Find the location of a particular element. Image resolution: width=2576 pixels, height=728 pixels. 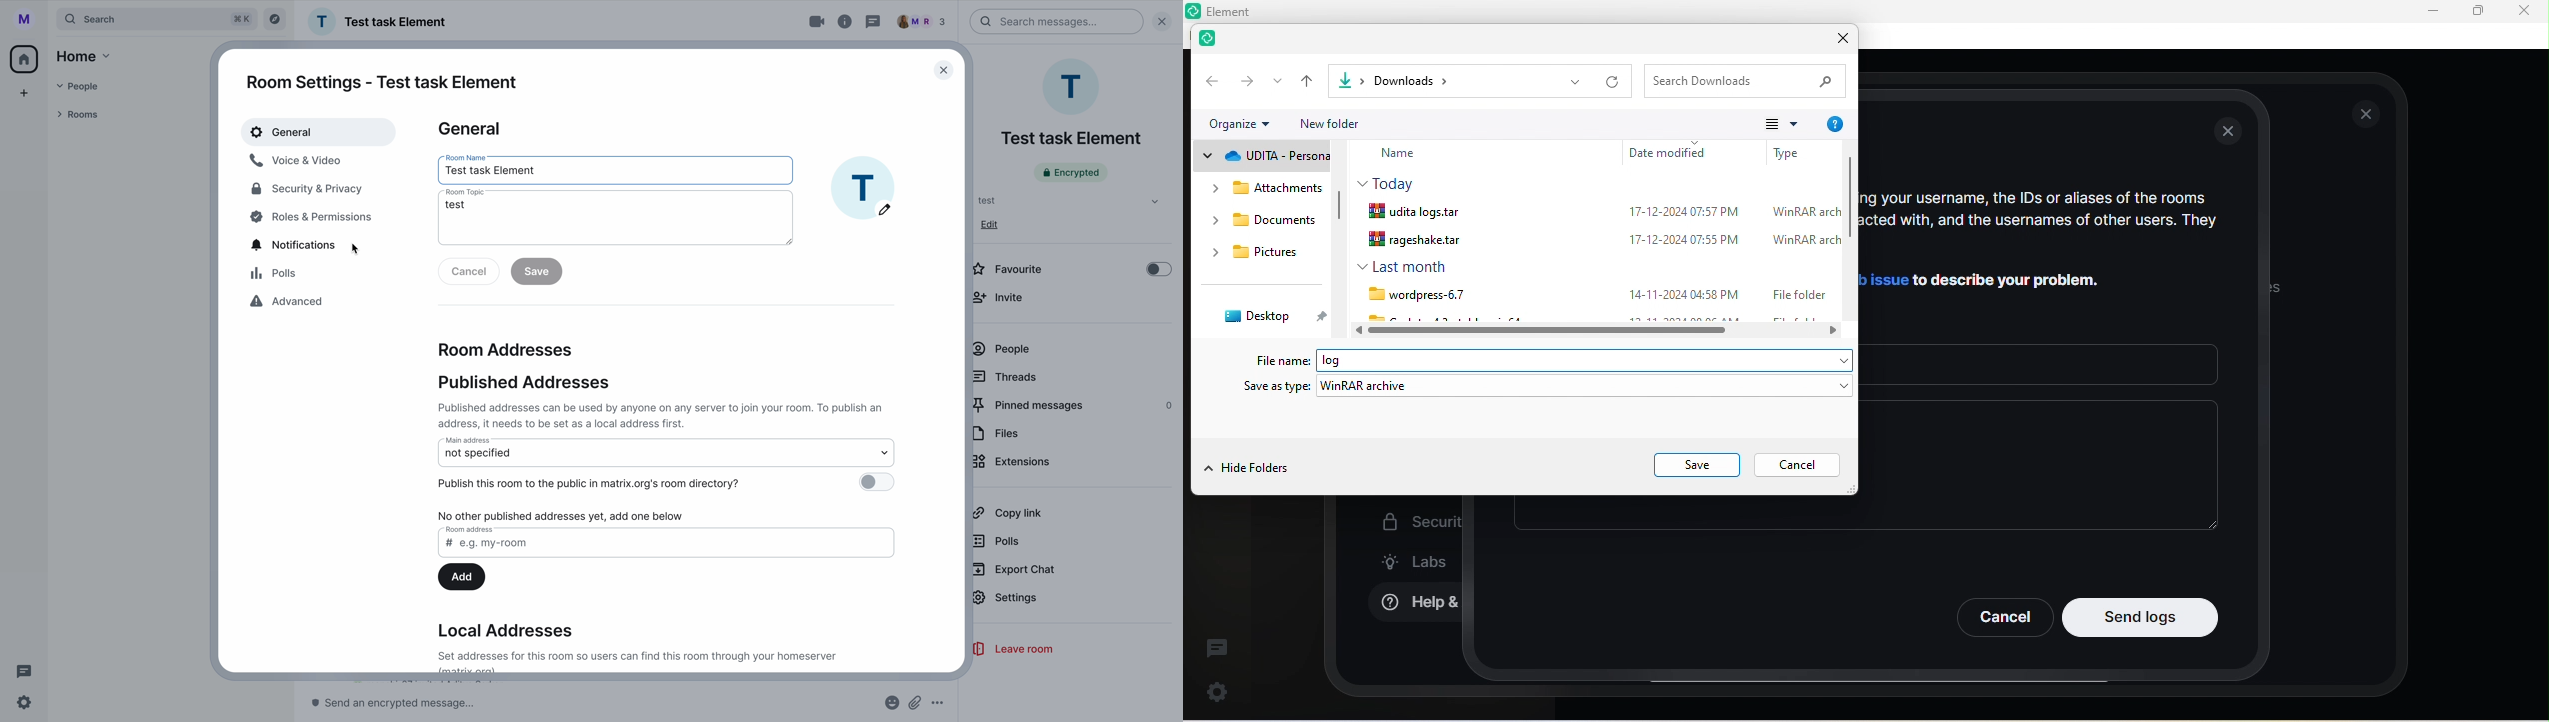

close is located at coordinates (2367, 114).